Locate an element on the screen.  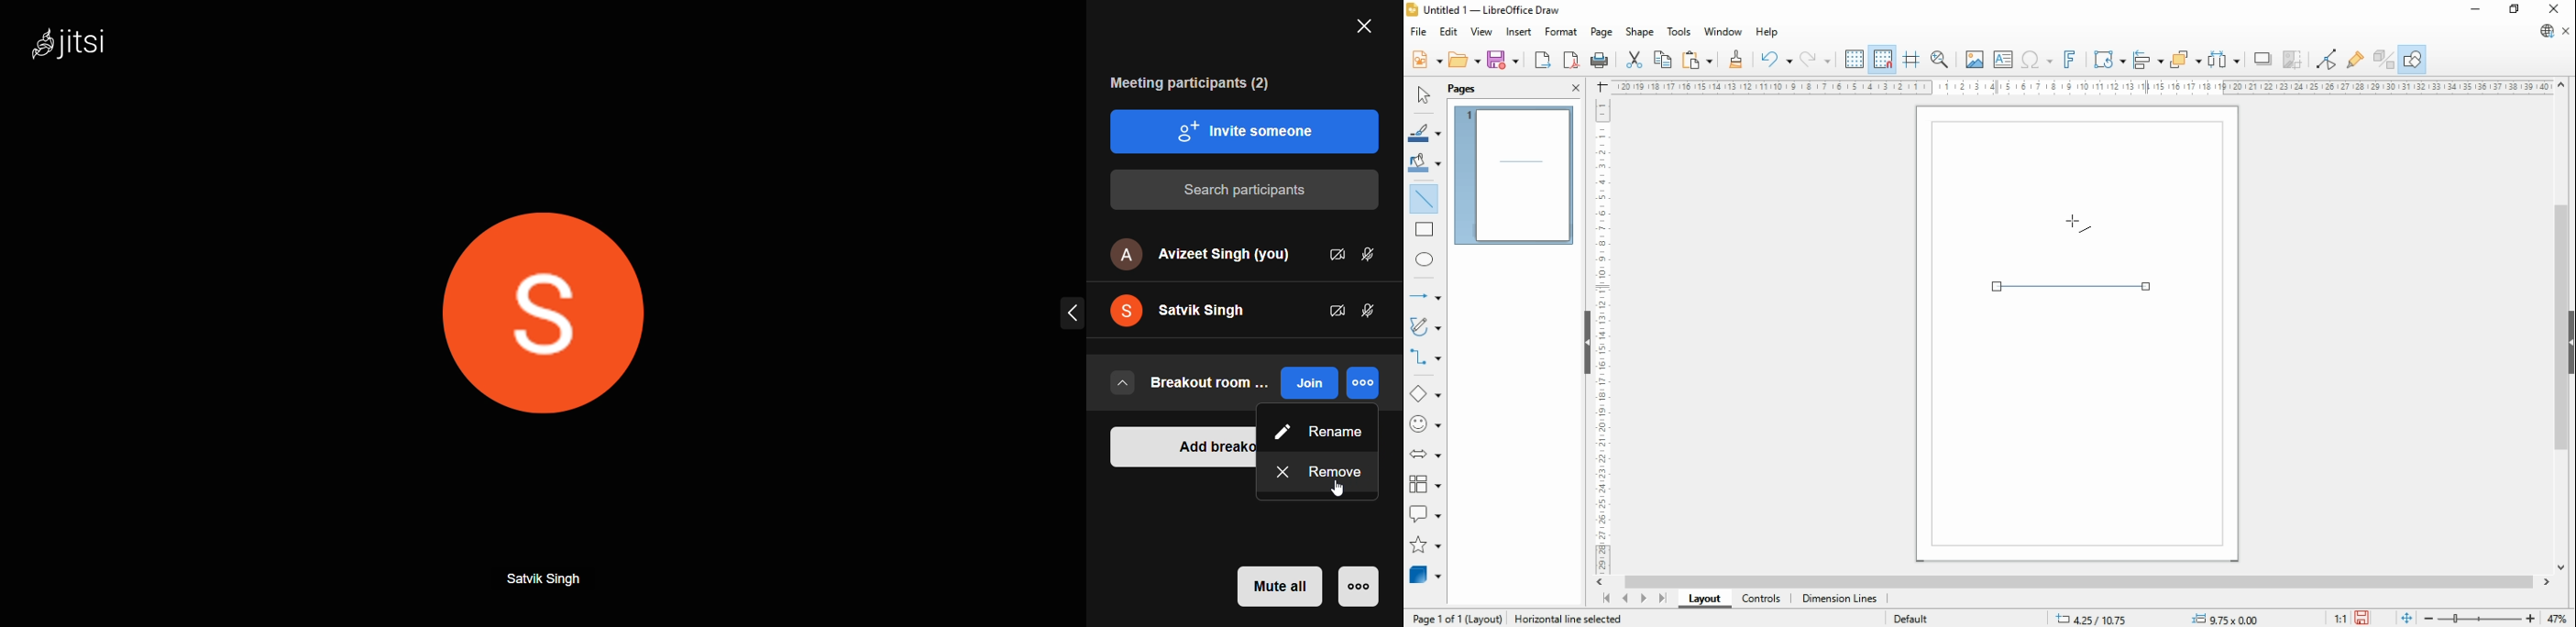
tools is located at coordinates (1680, 32).